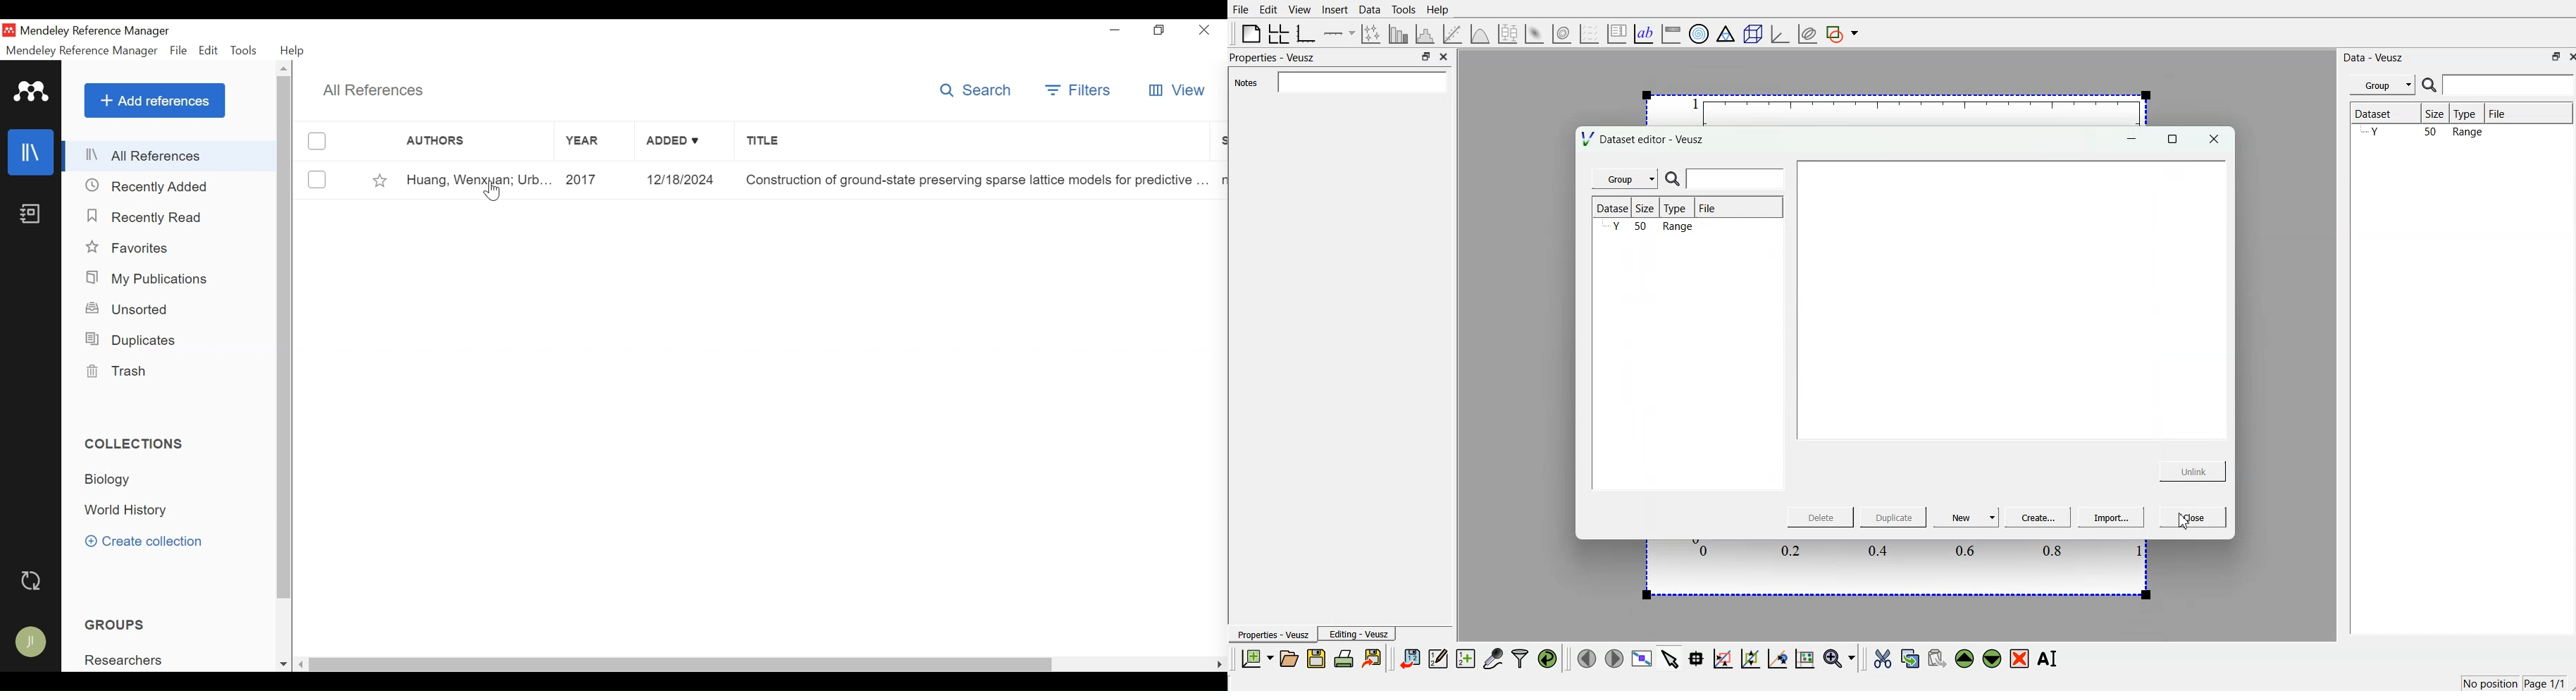  Describe the element at coordinates (1614, 658) in the screenshot. I see `move to next page` at that location.